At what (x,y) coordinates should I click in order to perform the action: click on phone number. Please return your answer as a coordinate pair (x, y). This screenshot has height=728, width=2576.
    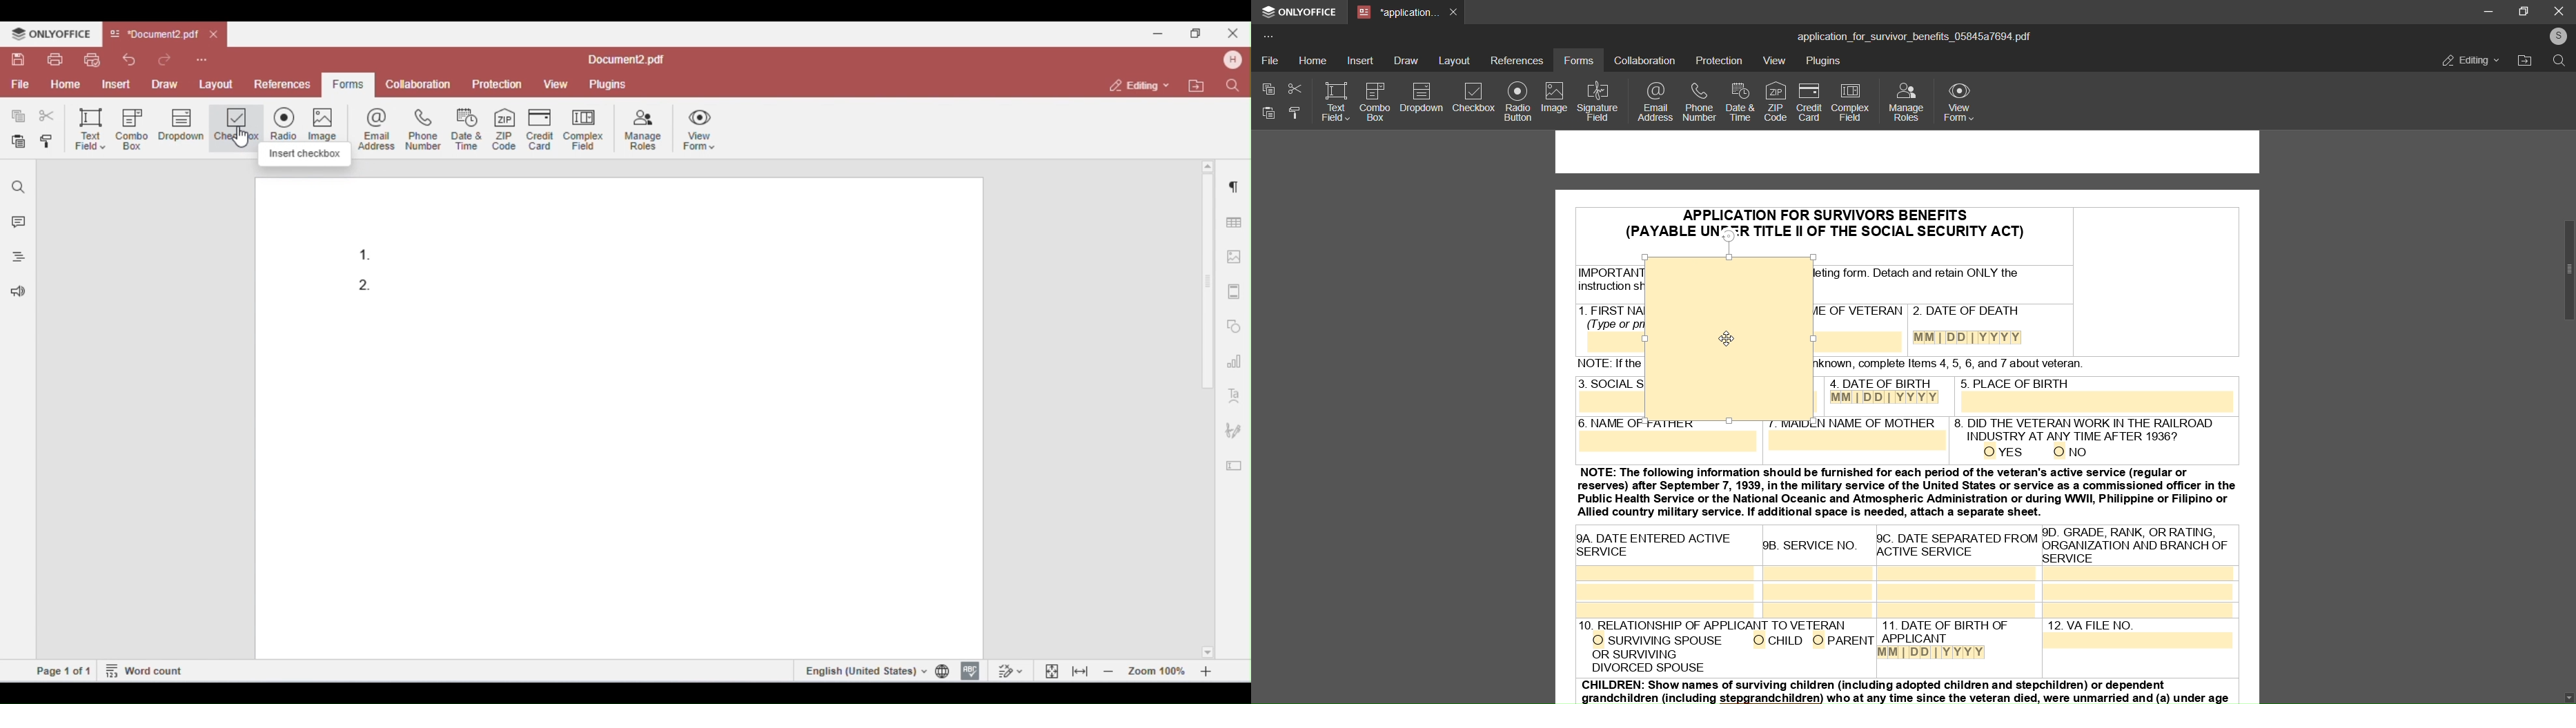
    Looking at the image, I should click on (1697, 104).